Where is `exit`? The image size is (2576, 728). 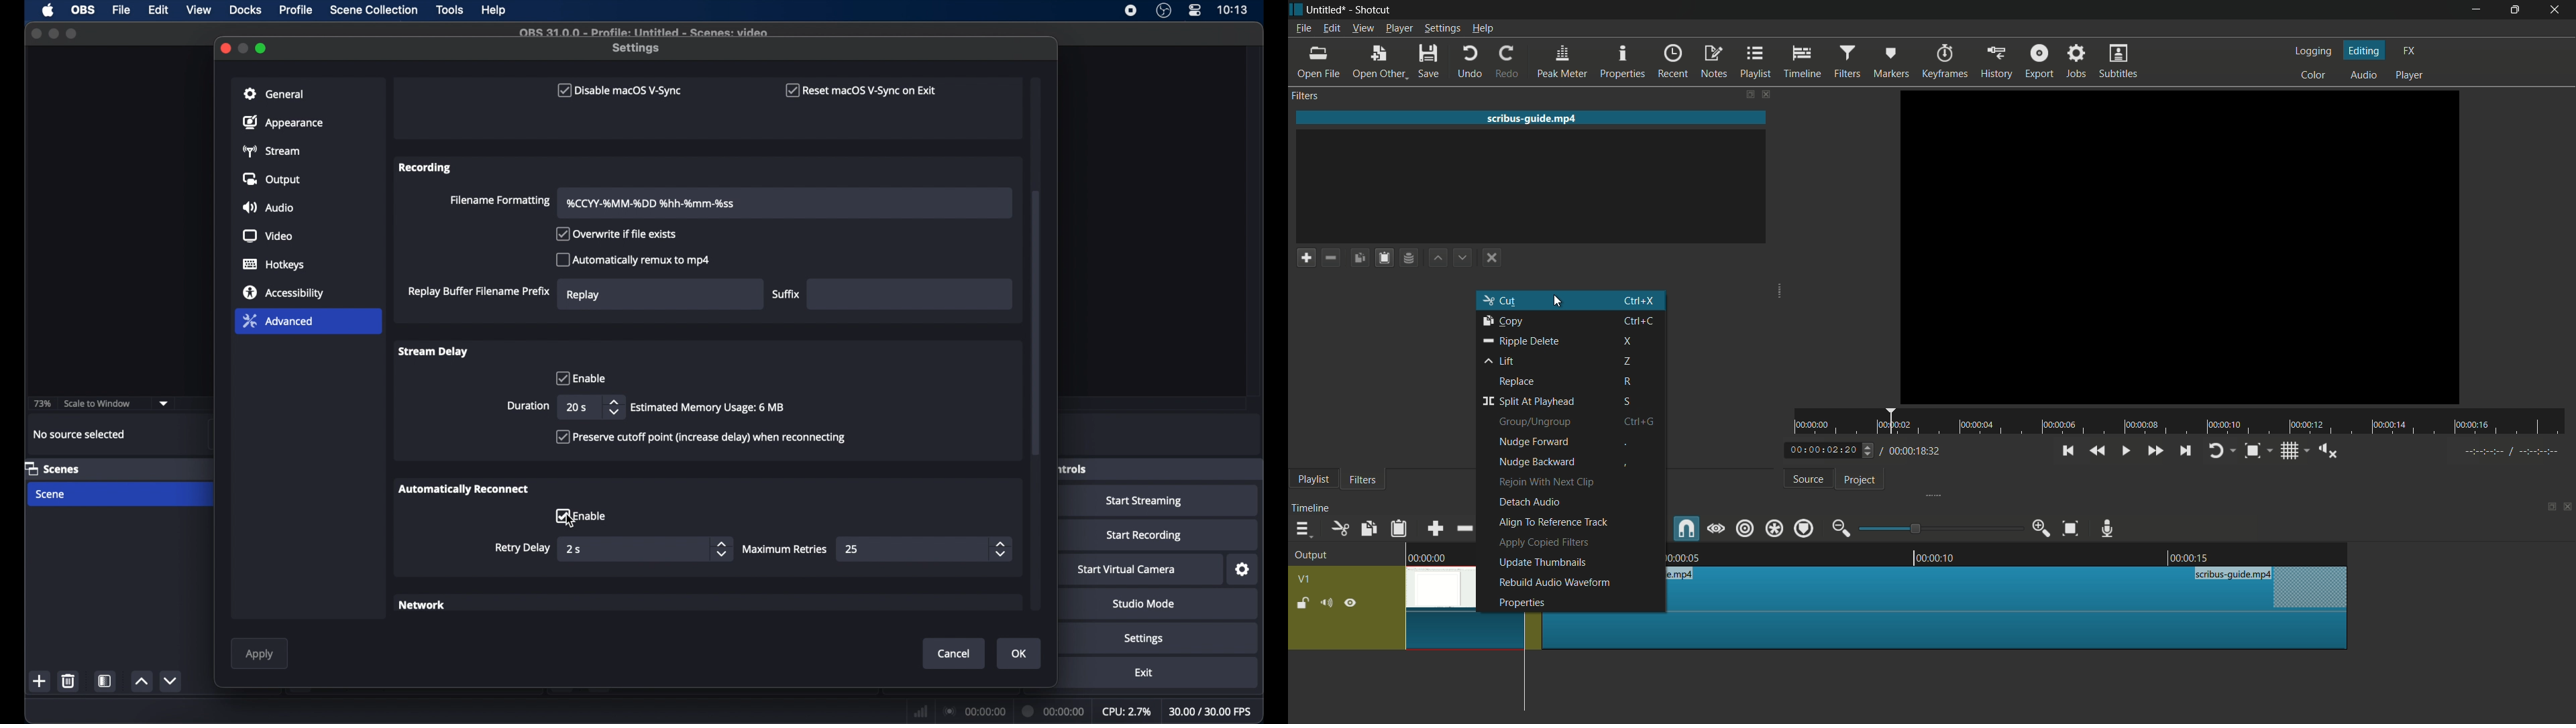
exit is located at coordinates (1144, 673).